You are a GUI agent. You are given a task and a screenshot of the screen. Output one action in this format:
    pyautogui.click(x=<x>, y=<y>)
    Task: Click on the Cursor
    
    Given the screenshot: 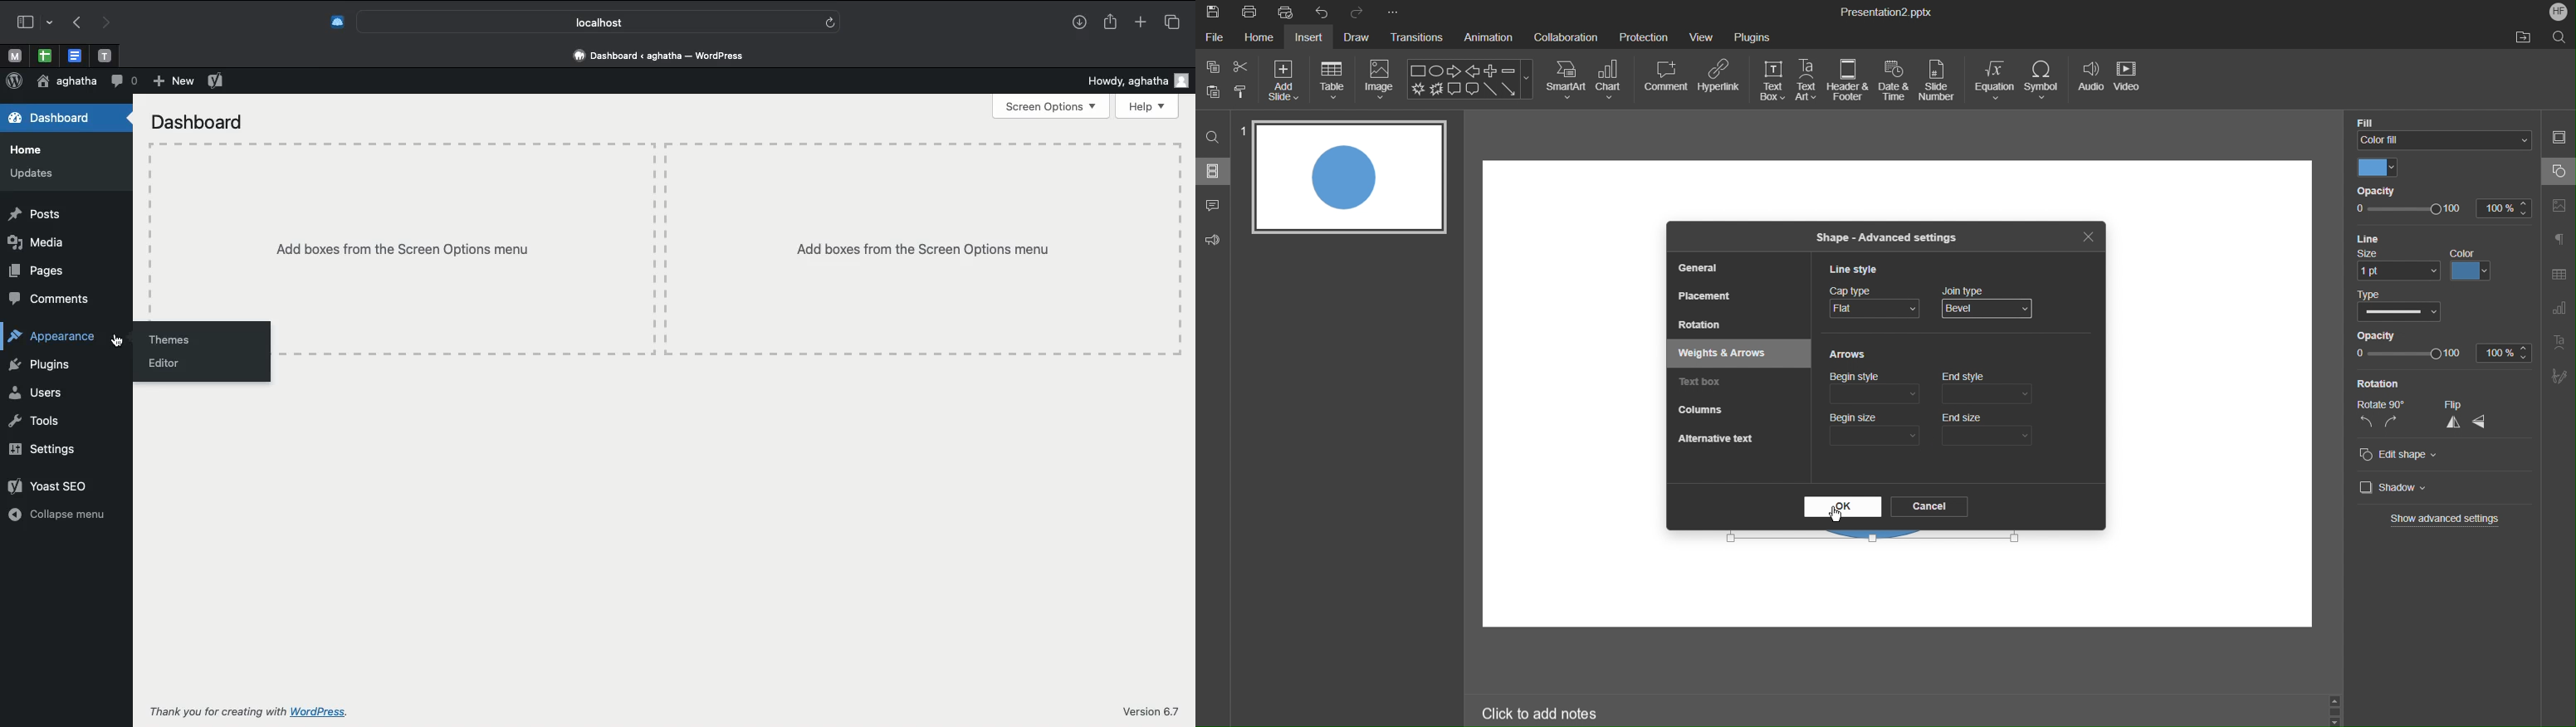 What is the action you would take?
    pyautogui.click(x=1831, y=513)
    